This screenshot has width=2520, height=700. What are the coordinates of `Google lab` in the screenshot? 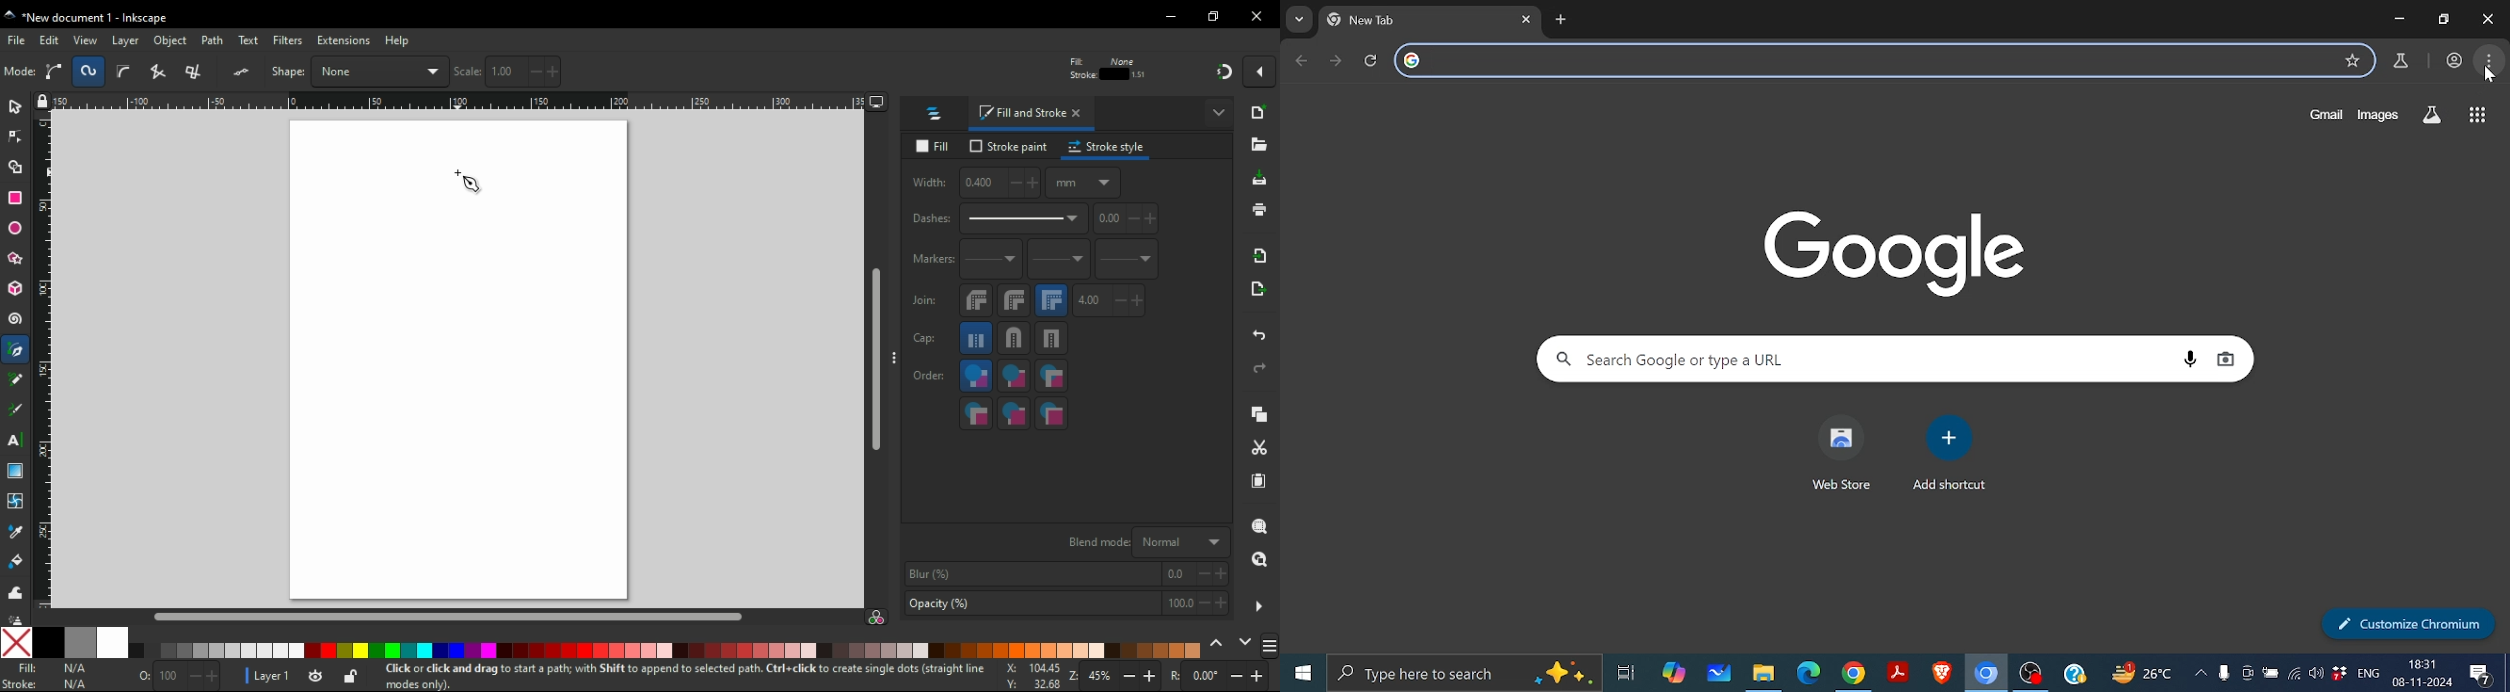 It's located at (2403, 62).